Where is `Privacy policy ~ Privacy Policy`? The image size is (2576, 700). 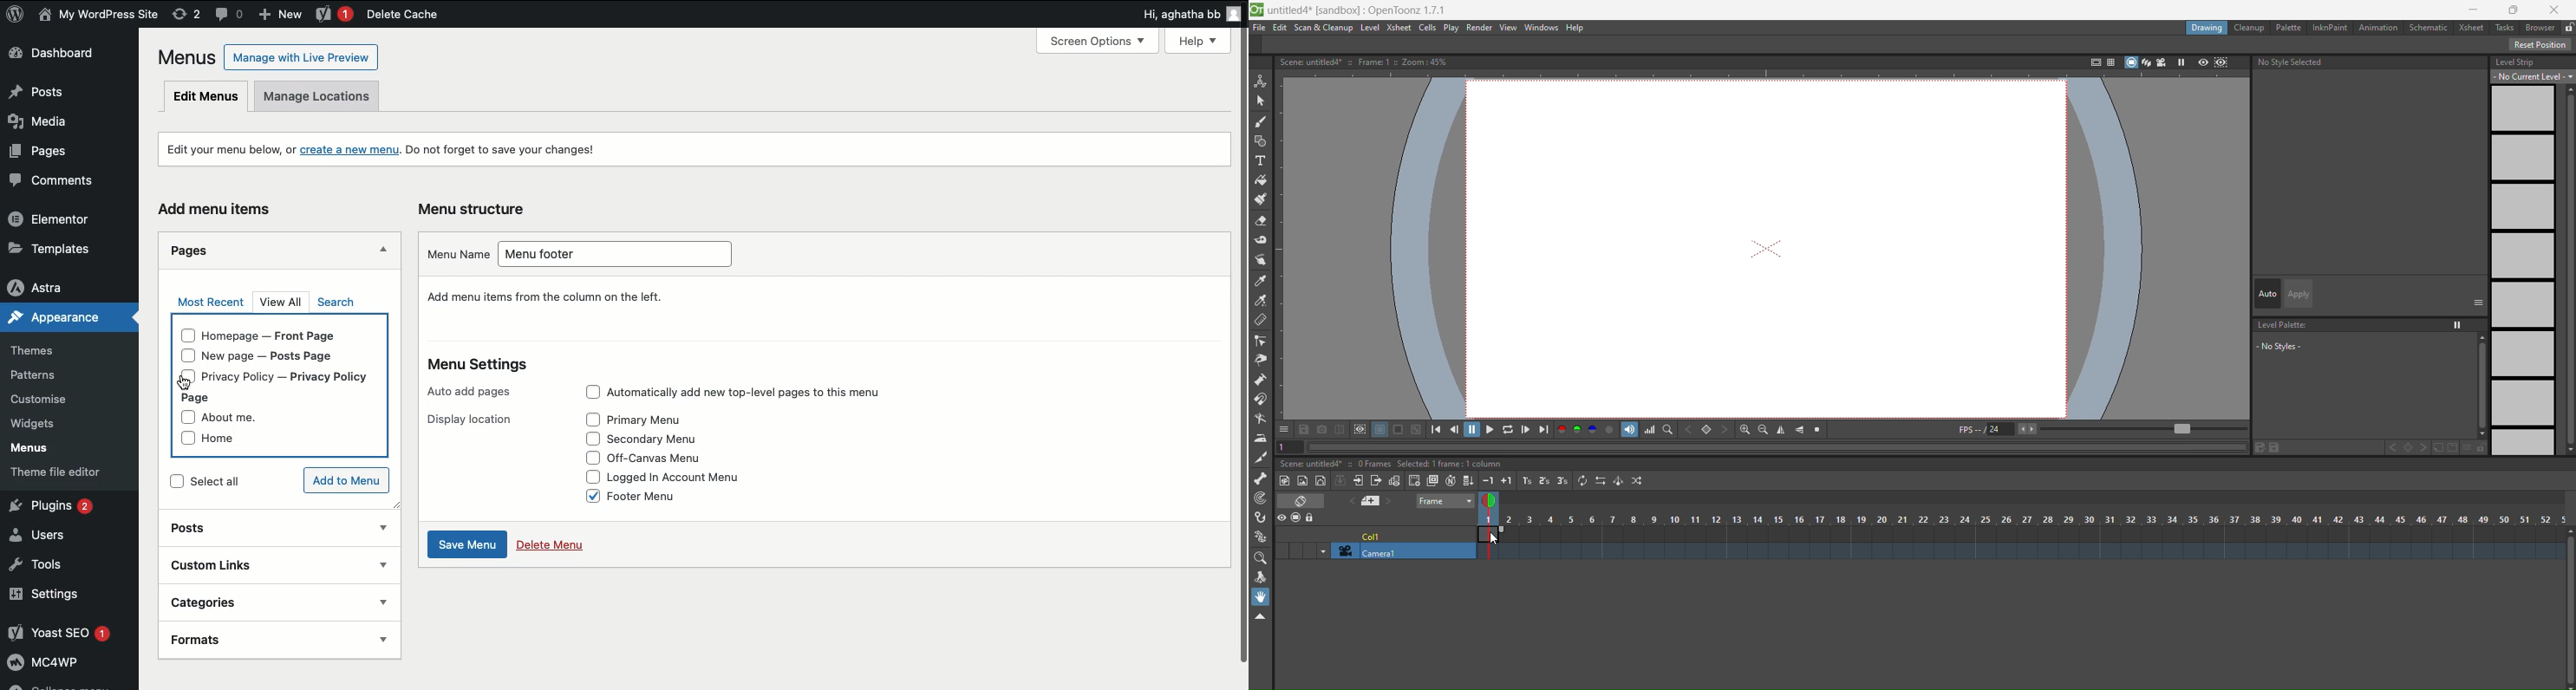
Privacy policy ~ Privacy Policy is located at coordinates (299, 376).